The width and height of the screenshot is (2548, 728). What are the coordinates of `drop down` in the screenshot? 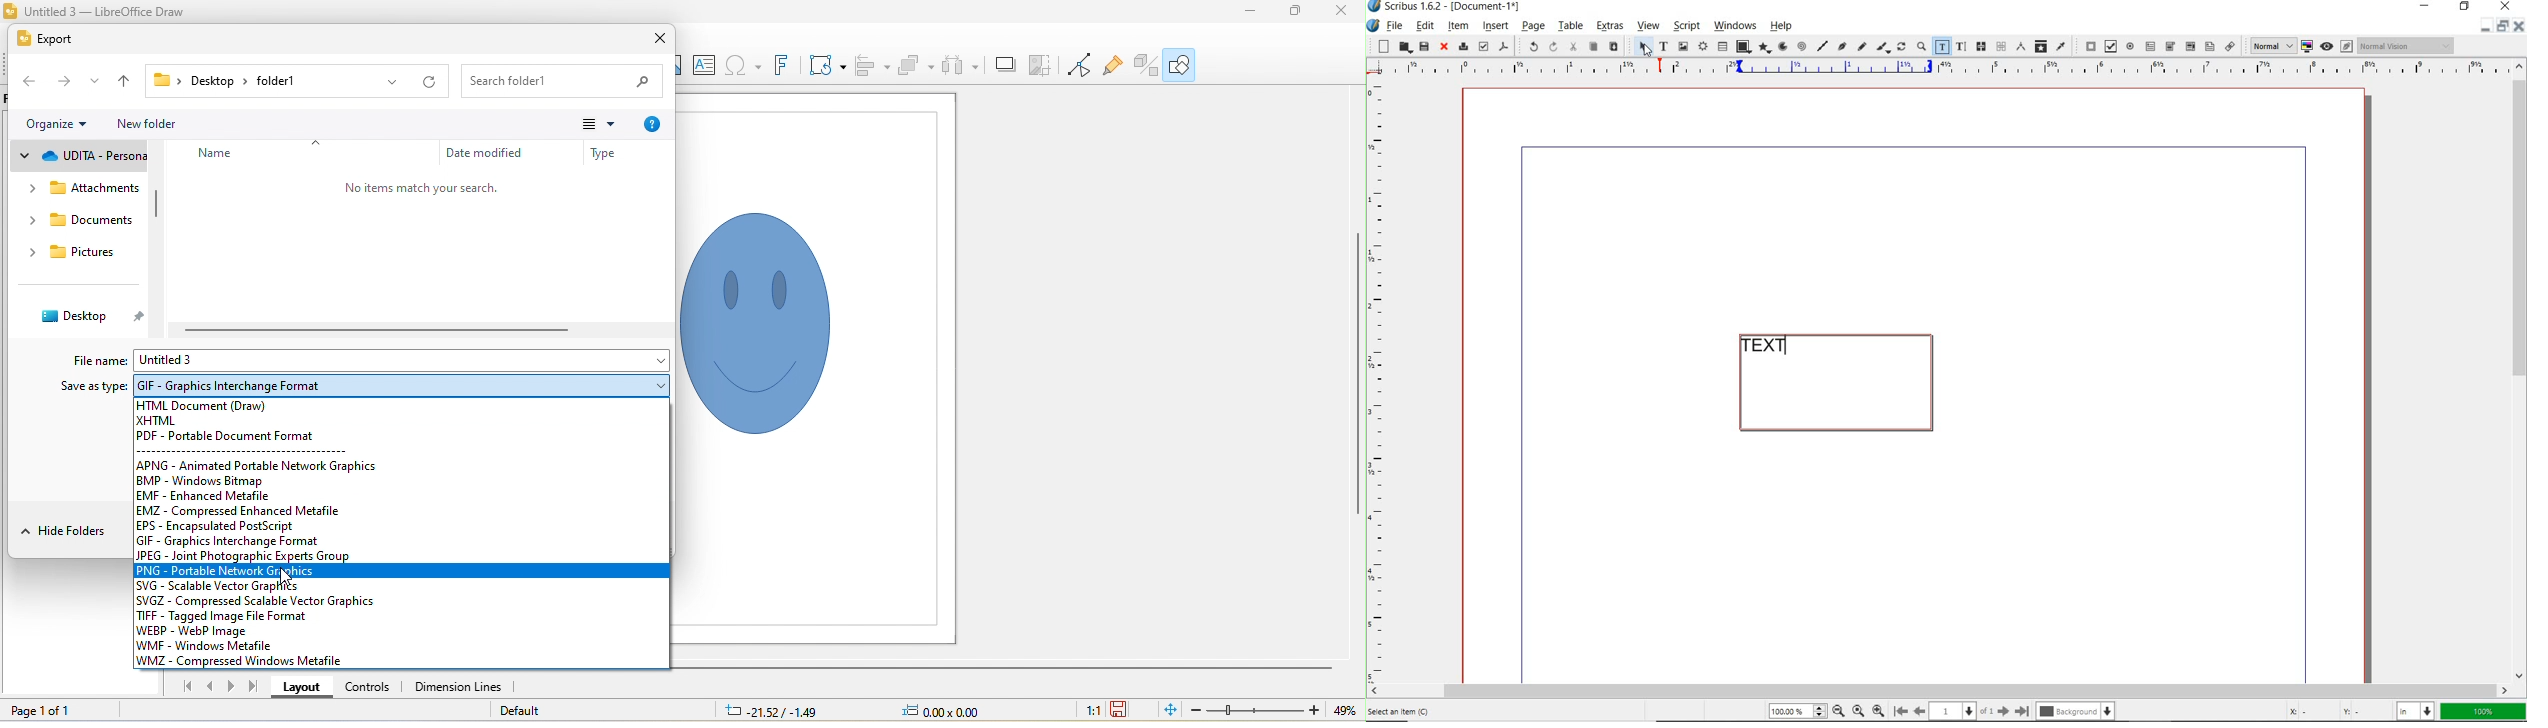 It's located at (317, 141).